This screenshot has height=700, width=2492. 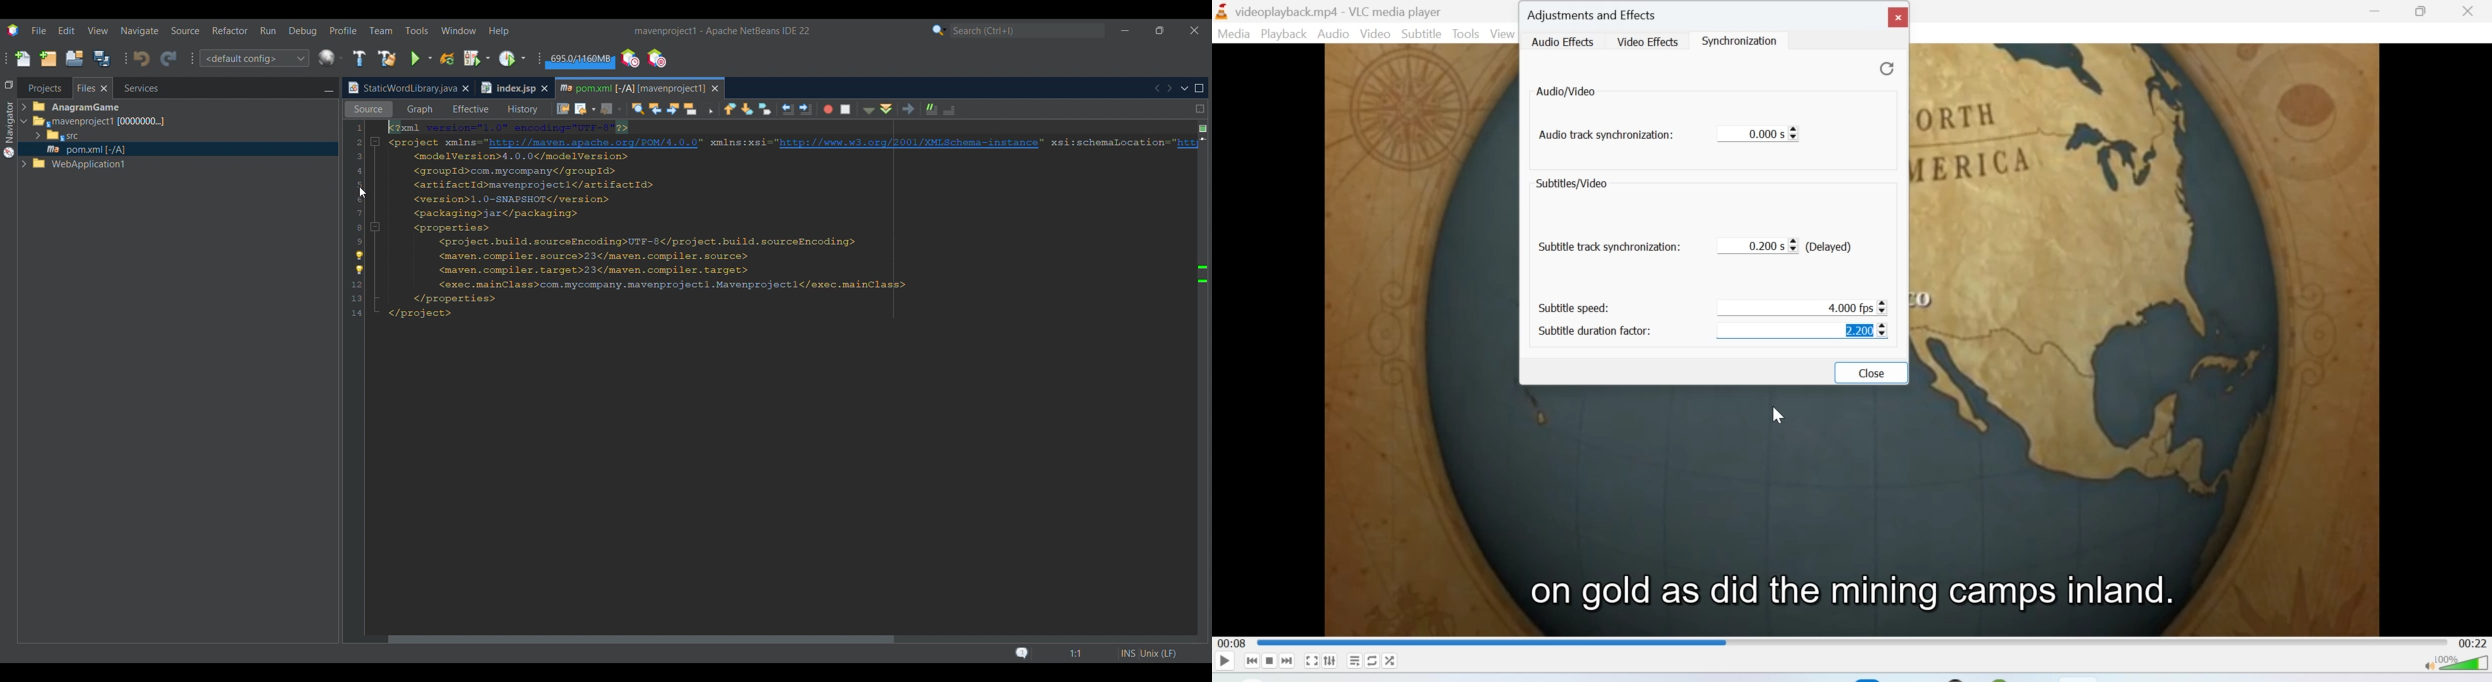 What do you see at coordinates (1599, 330) in the screenshot?
I see `subtitle duration factor:` at bounding box center [1599, 330].